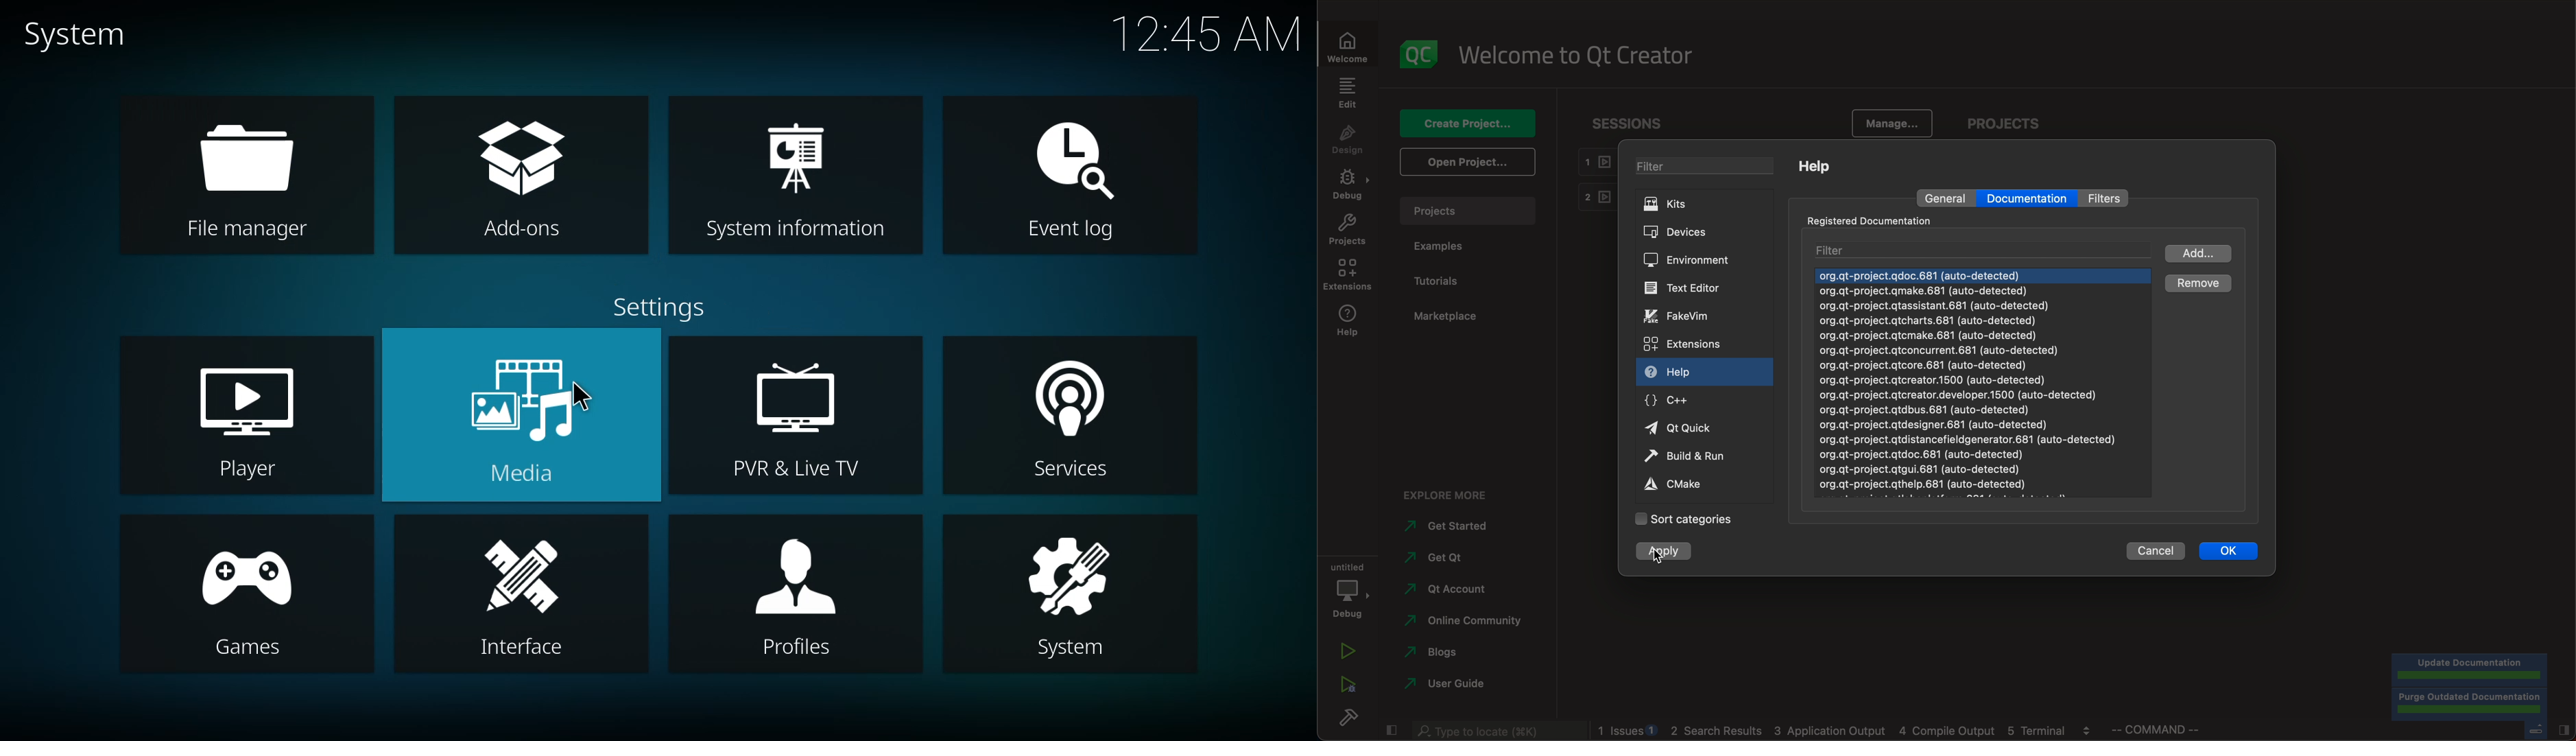  Describe the element at coordinates (1062, 593) in the screenshot. I see `system` at that location.